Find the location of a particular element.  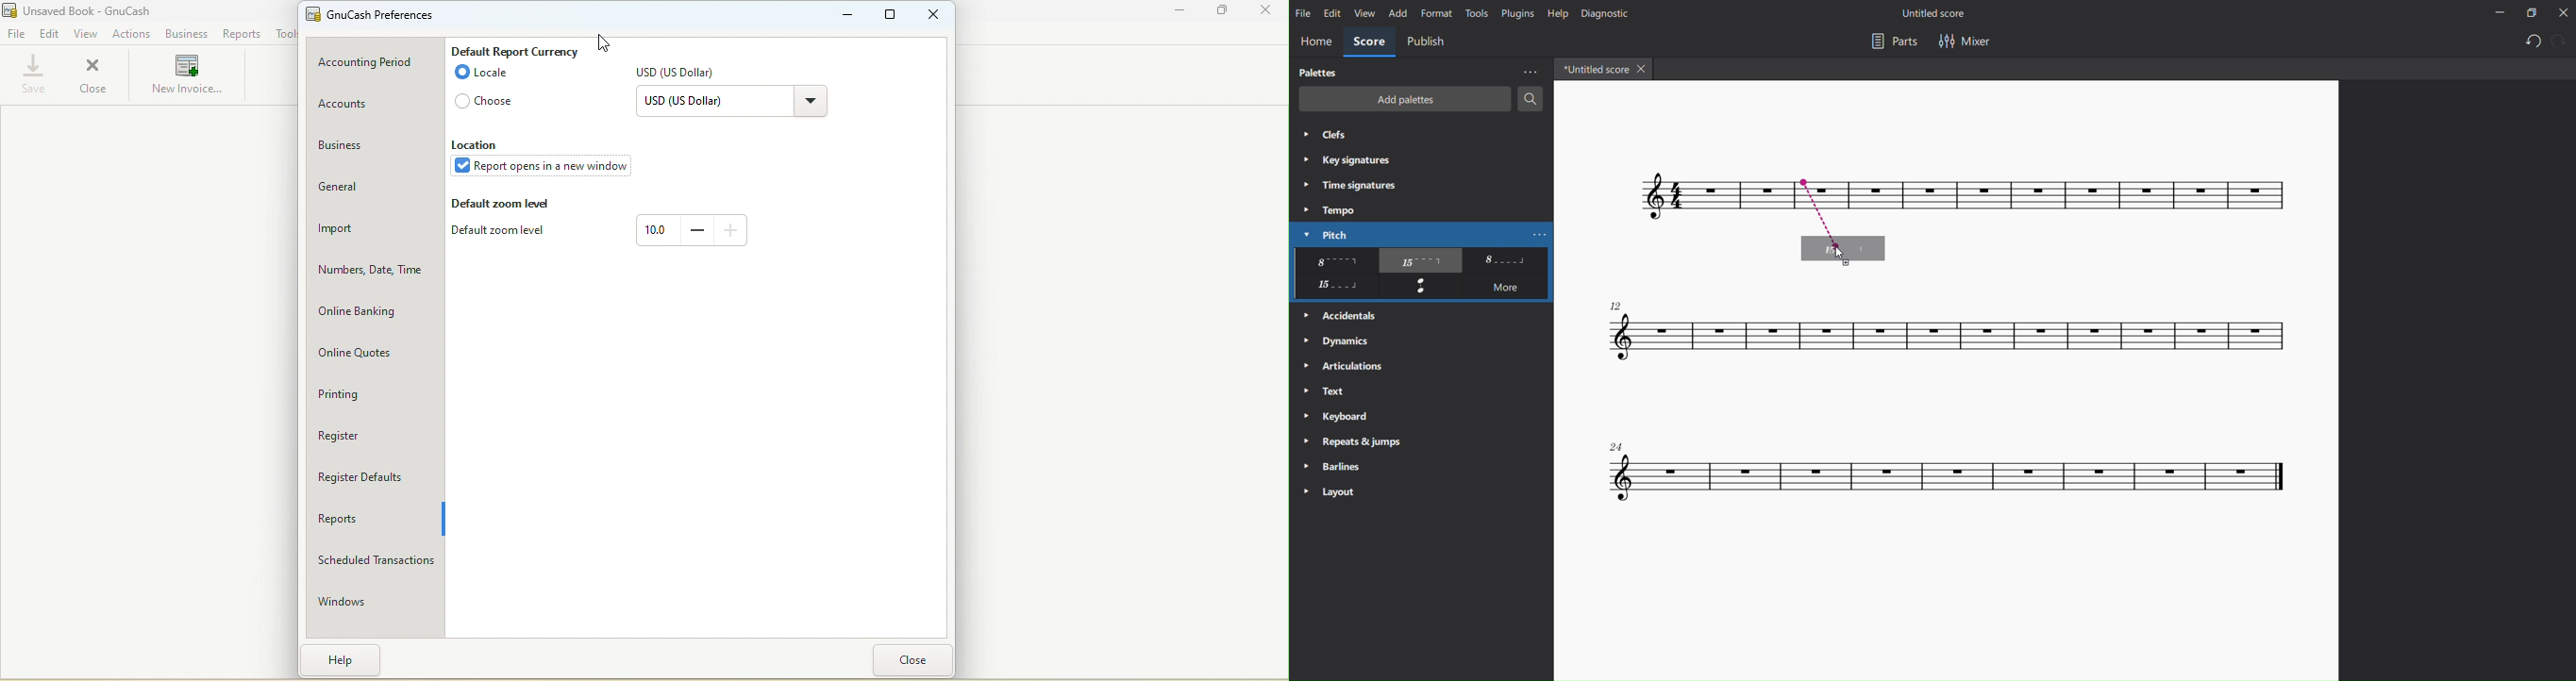

Locale is located at coordinates (481, 75).